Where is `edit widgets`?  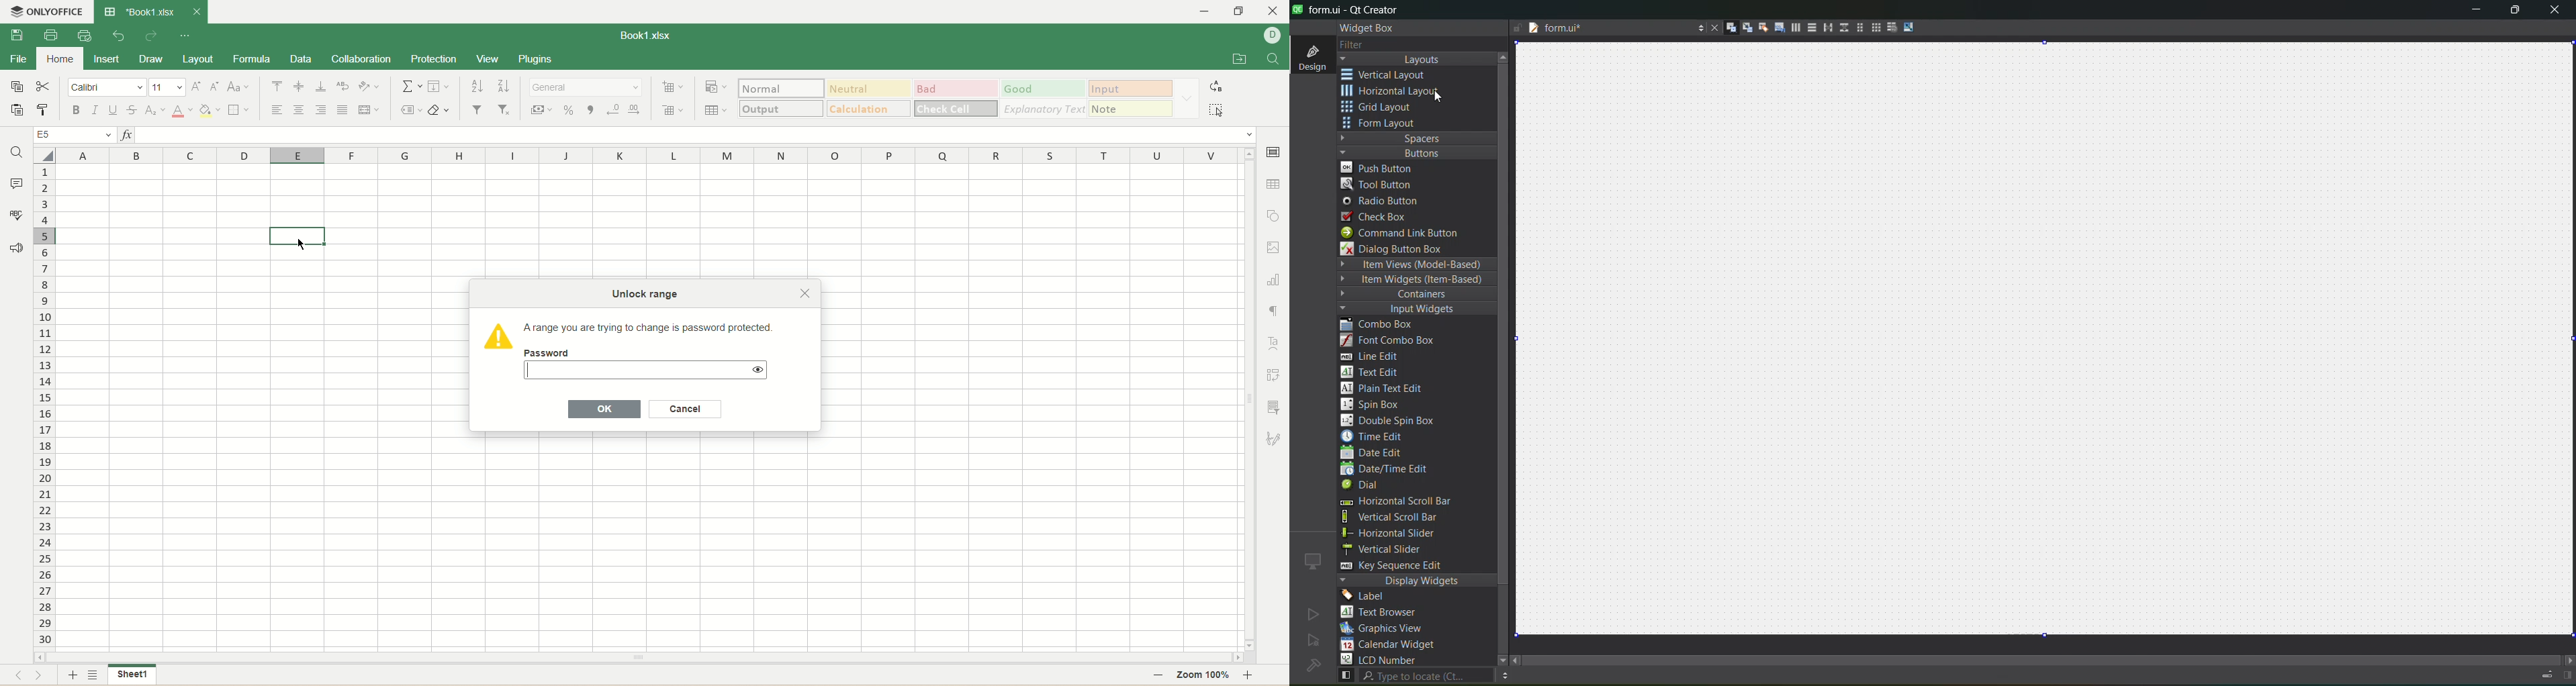 edit widgets is located at coordinates (1726, 28).